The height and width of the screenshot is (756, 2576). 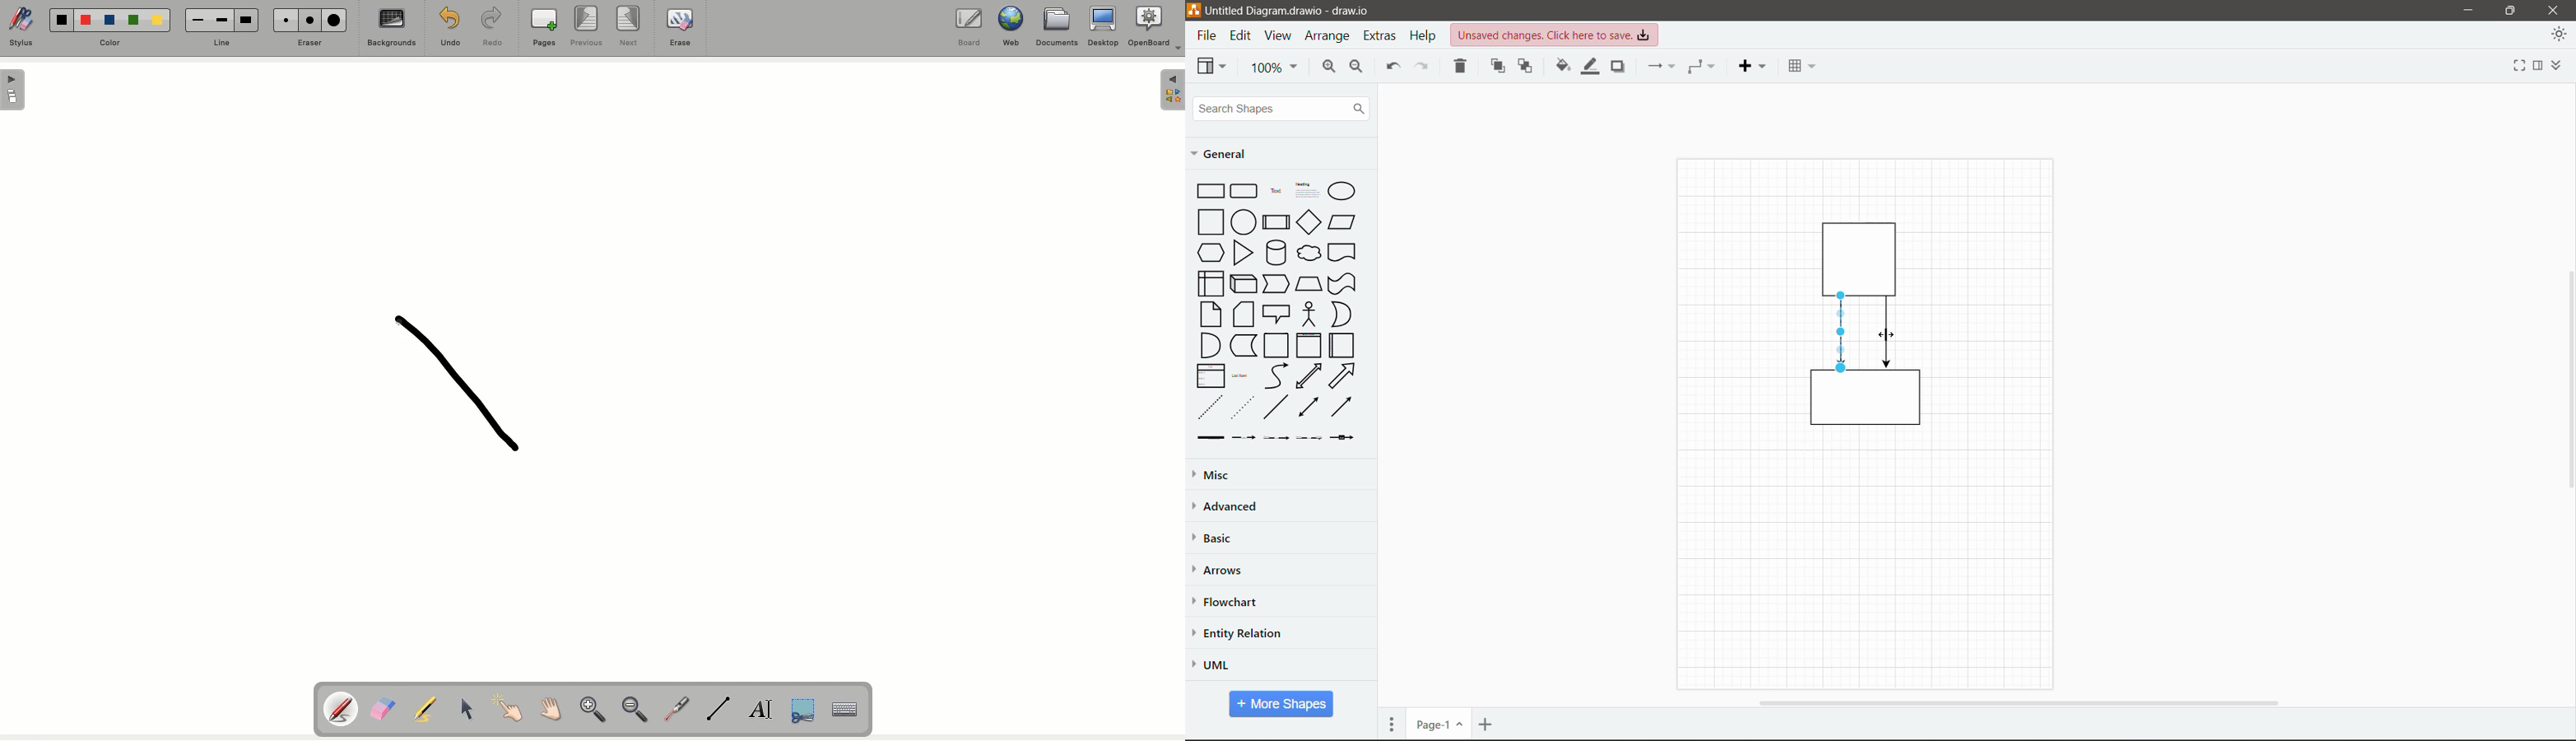 What do you see at coordinates (1358, 69) in the screenshot?
I see `Zoom Out` at bounding box center [1358, 69].